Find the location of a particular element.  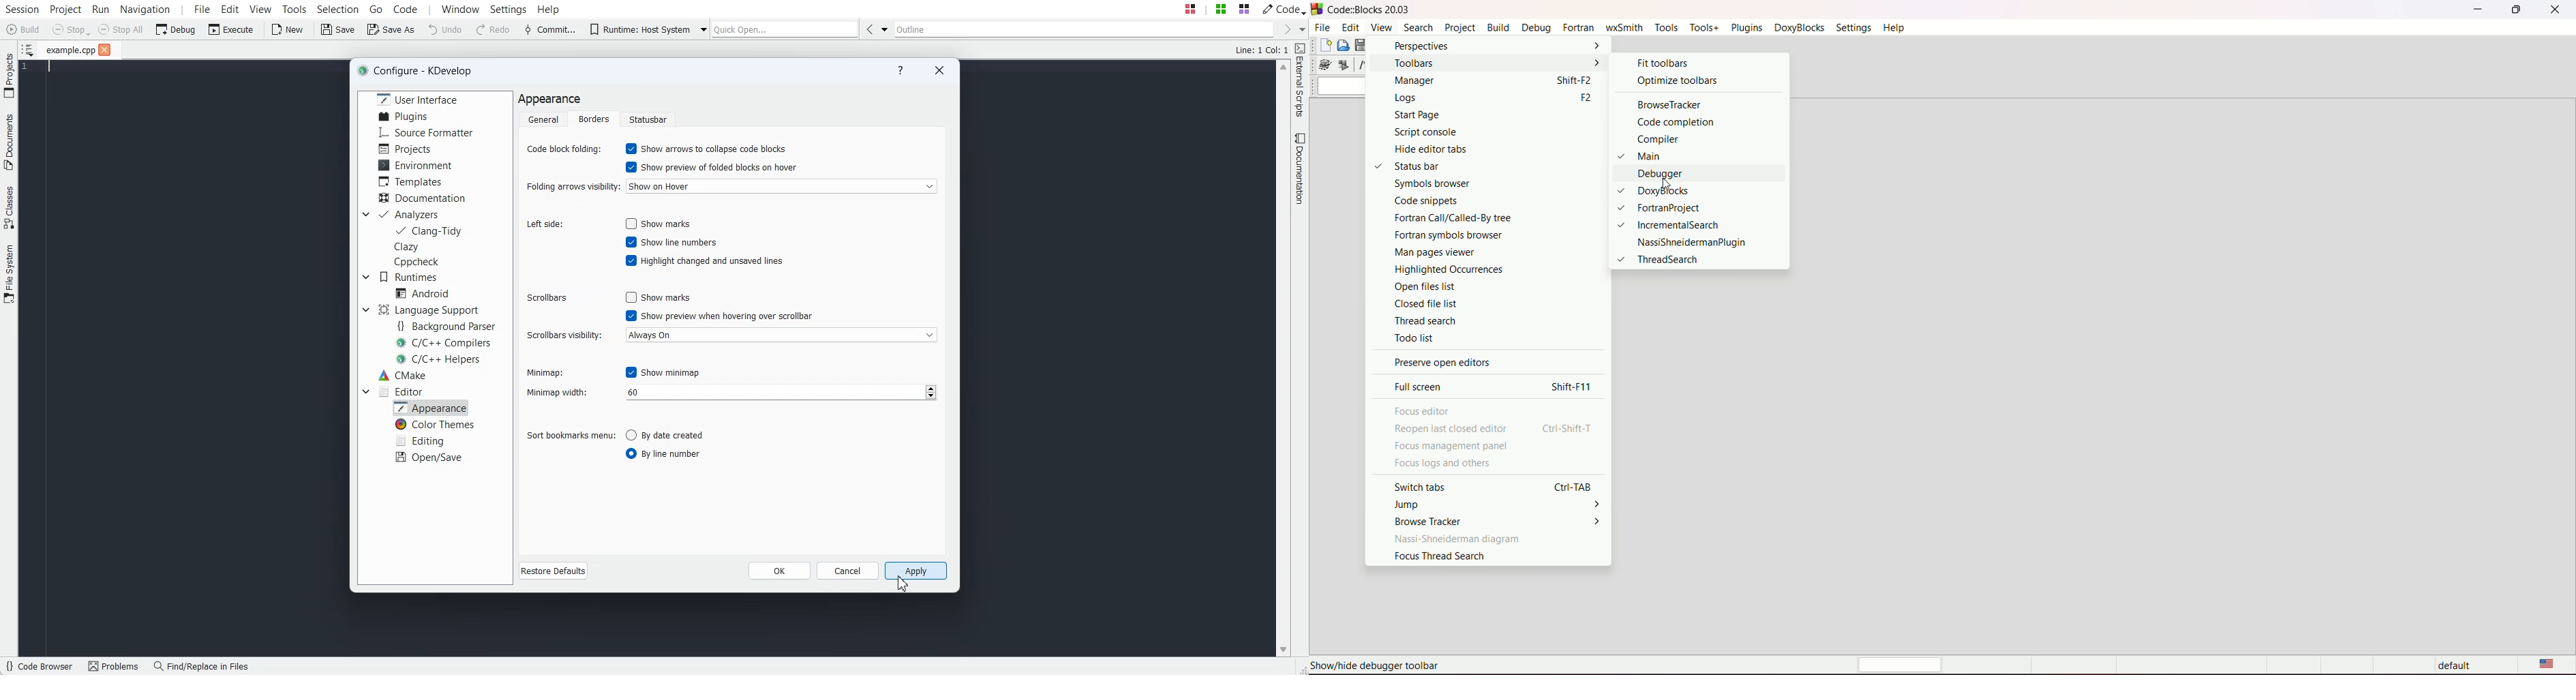

icons is located at coordinates (1340, 65).